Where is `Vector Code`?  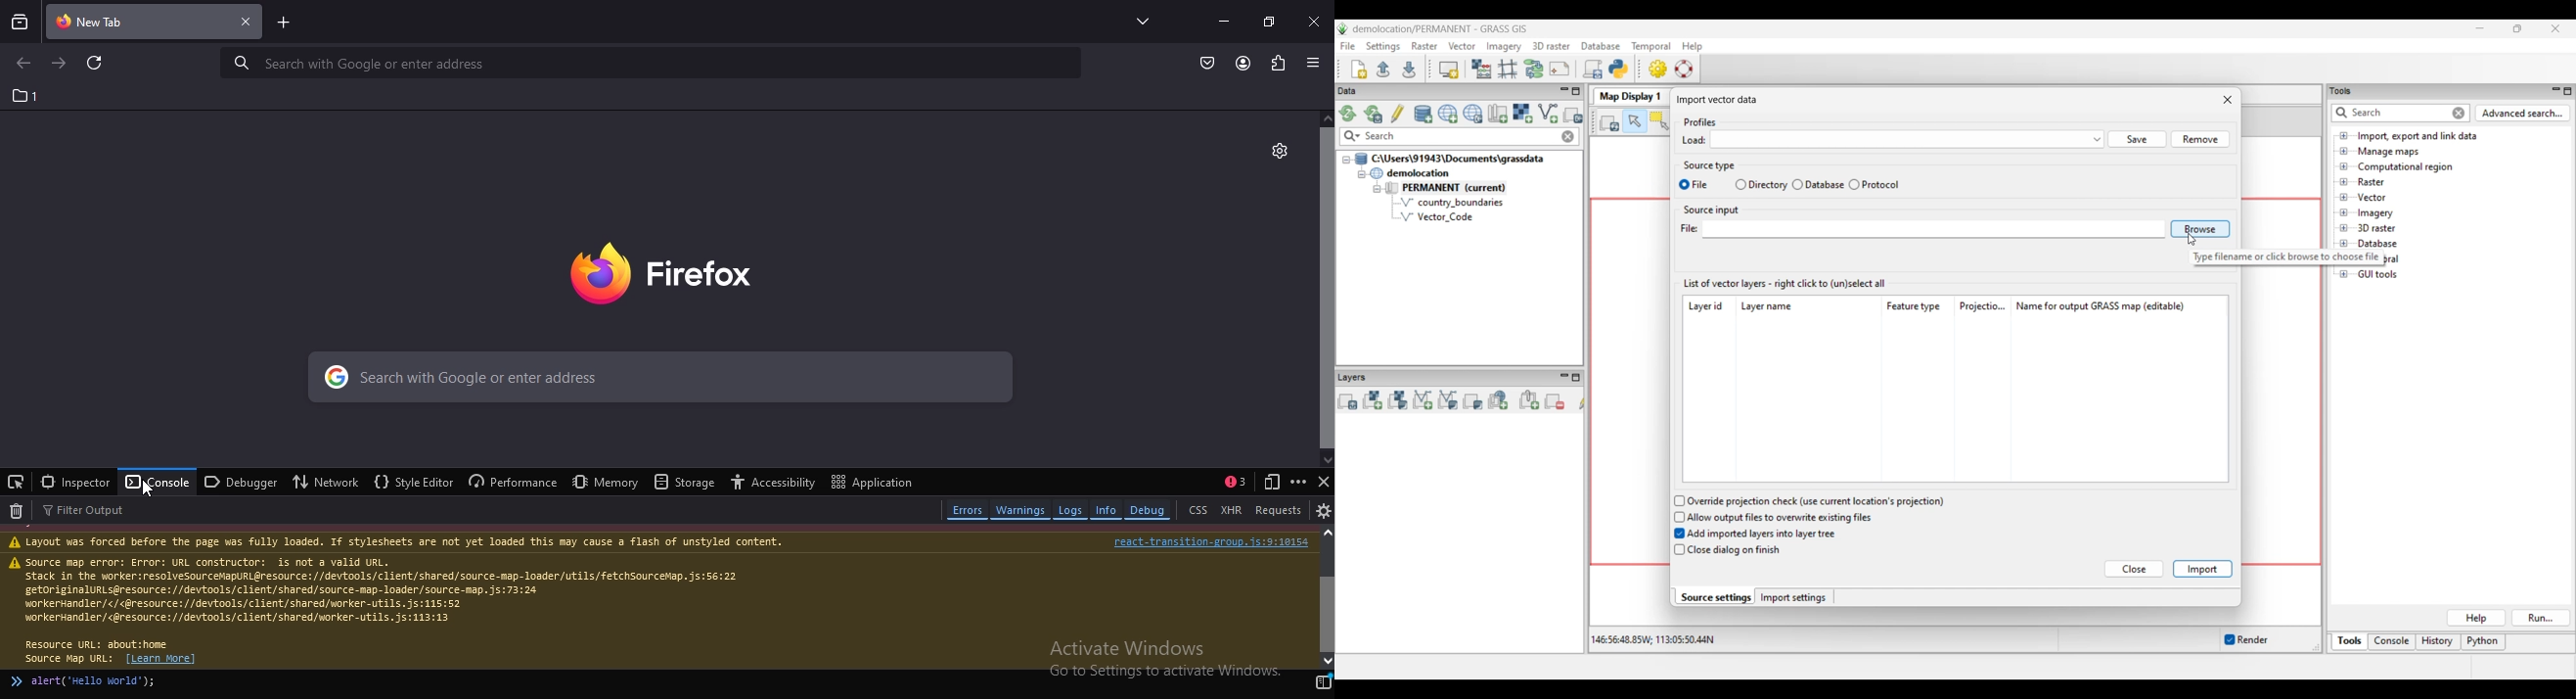 Vector Code is located at coordinates (1444, 216).